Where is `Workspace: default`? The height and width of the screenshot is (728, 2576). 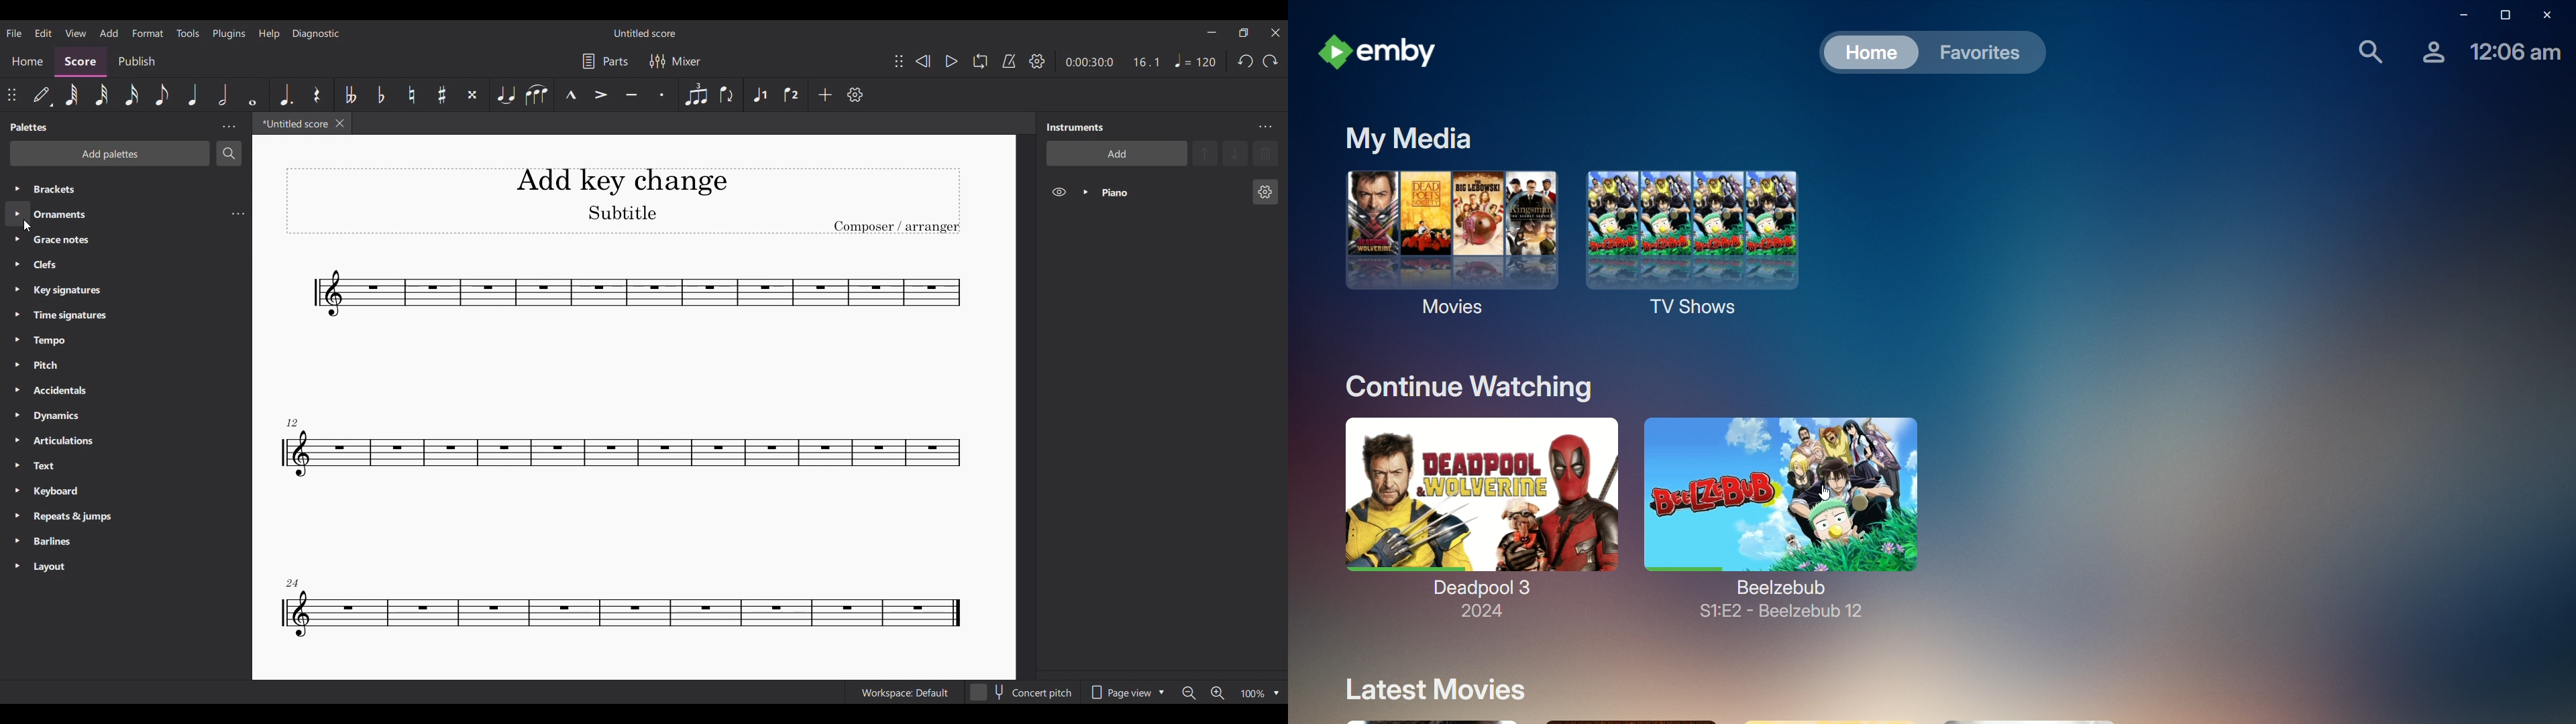 Workspace: default is located at coordinates (905, 692).